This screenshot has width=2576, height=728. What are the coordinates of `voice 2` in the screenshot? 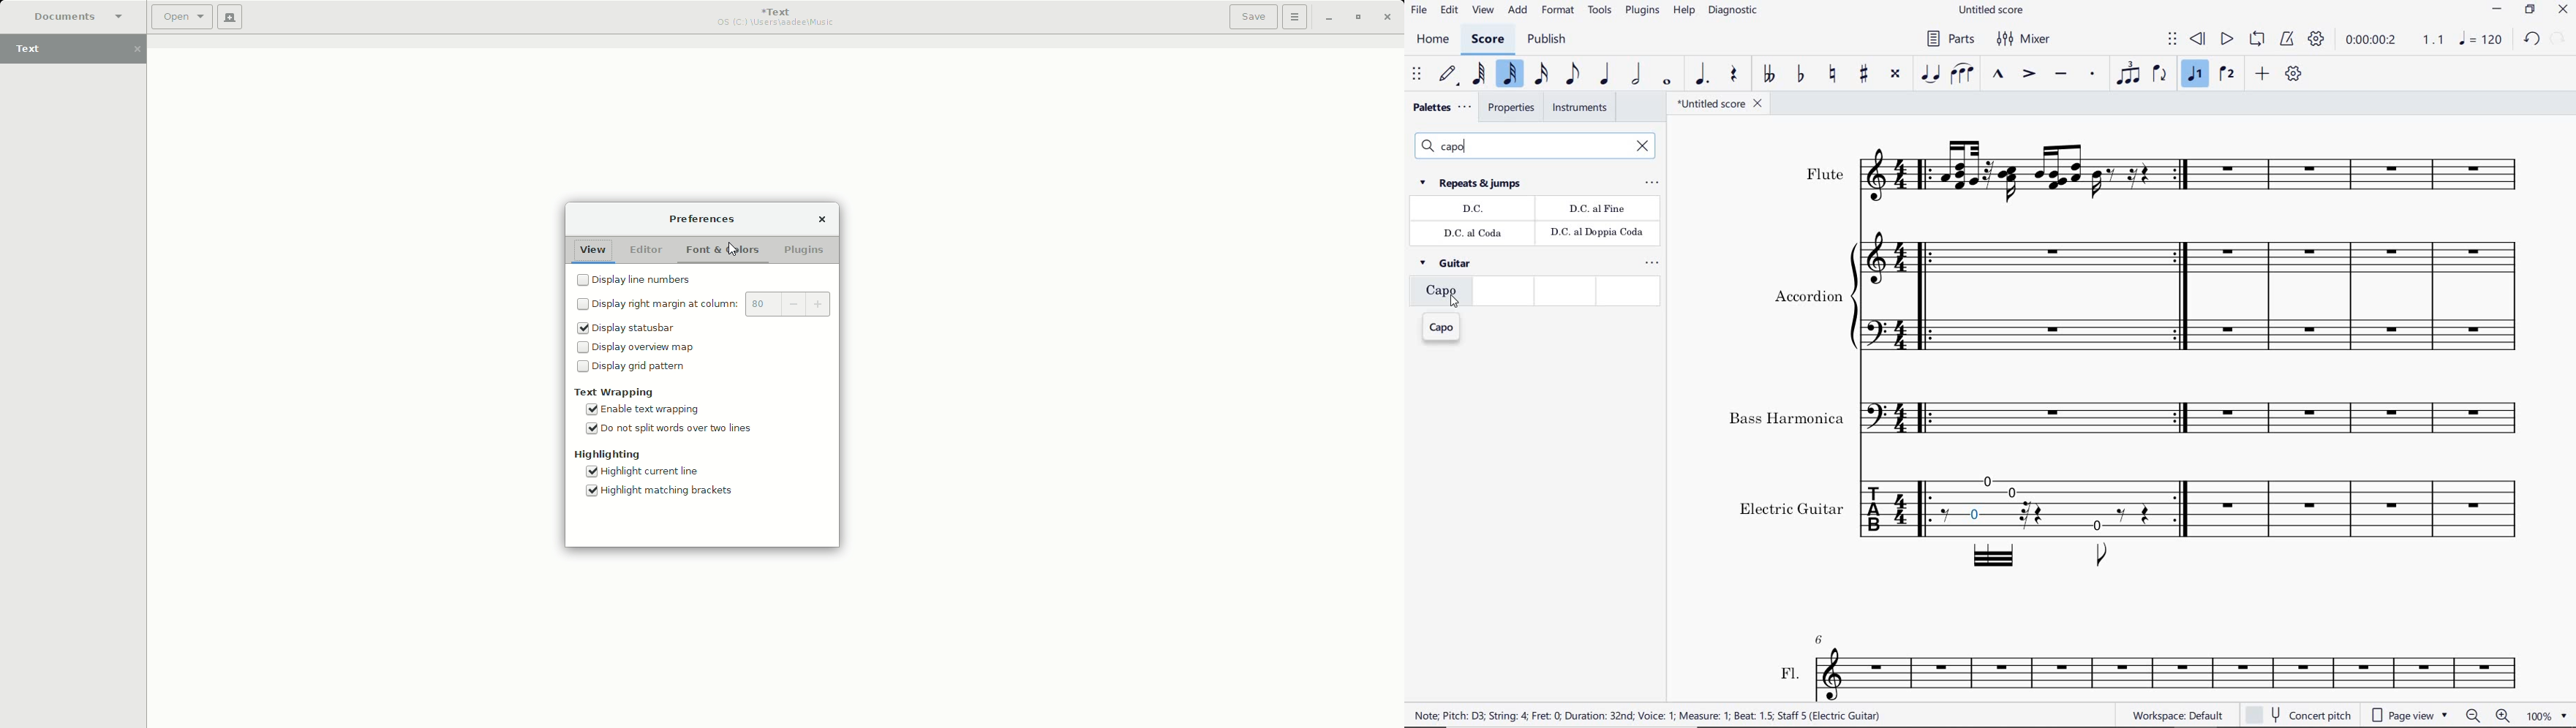 It's located at (2228, 75).